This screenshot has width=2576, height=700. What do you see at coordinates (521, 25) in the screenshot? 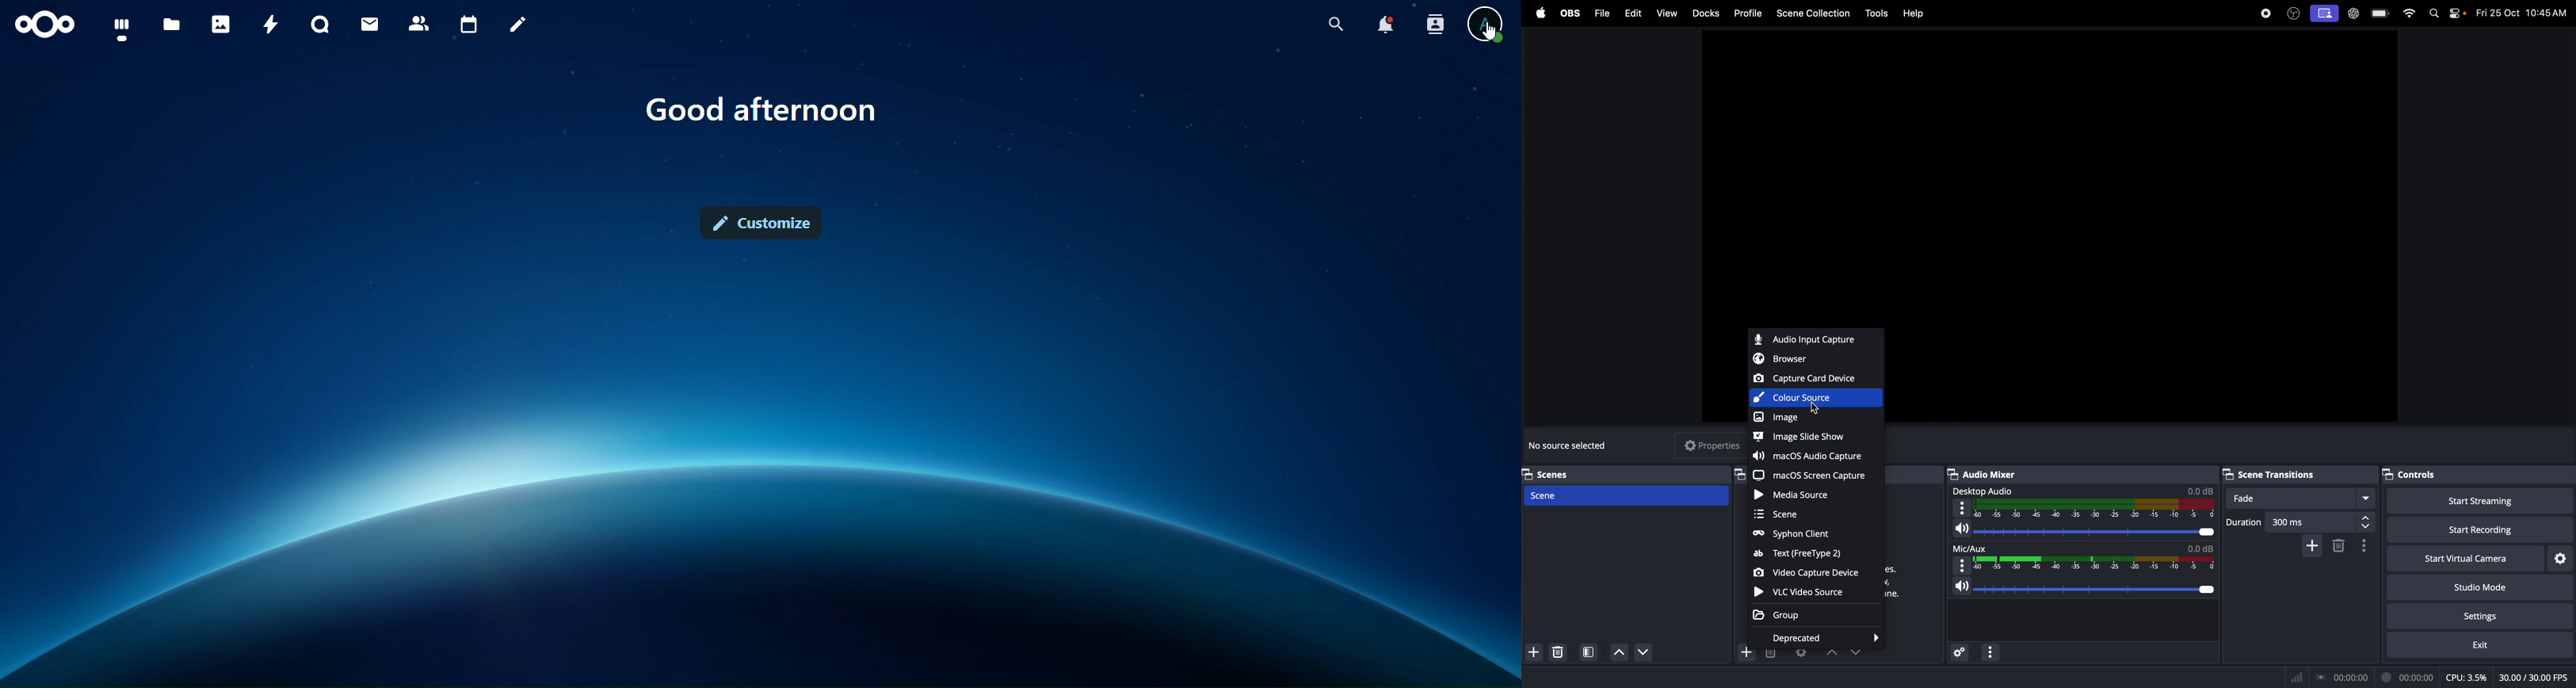
I see `notes` at bounding box center [521, 25].